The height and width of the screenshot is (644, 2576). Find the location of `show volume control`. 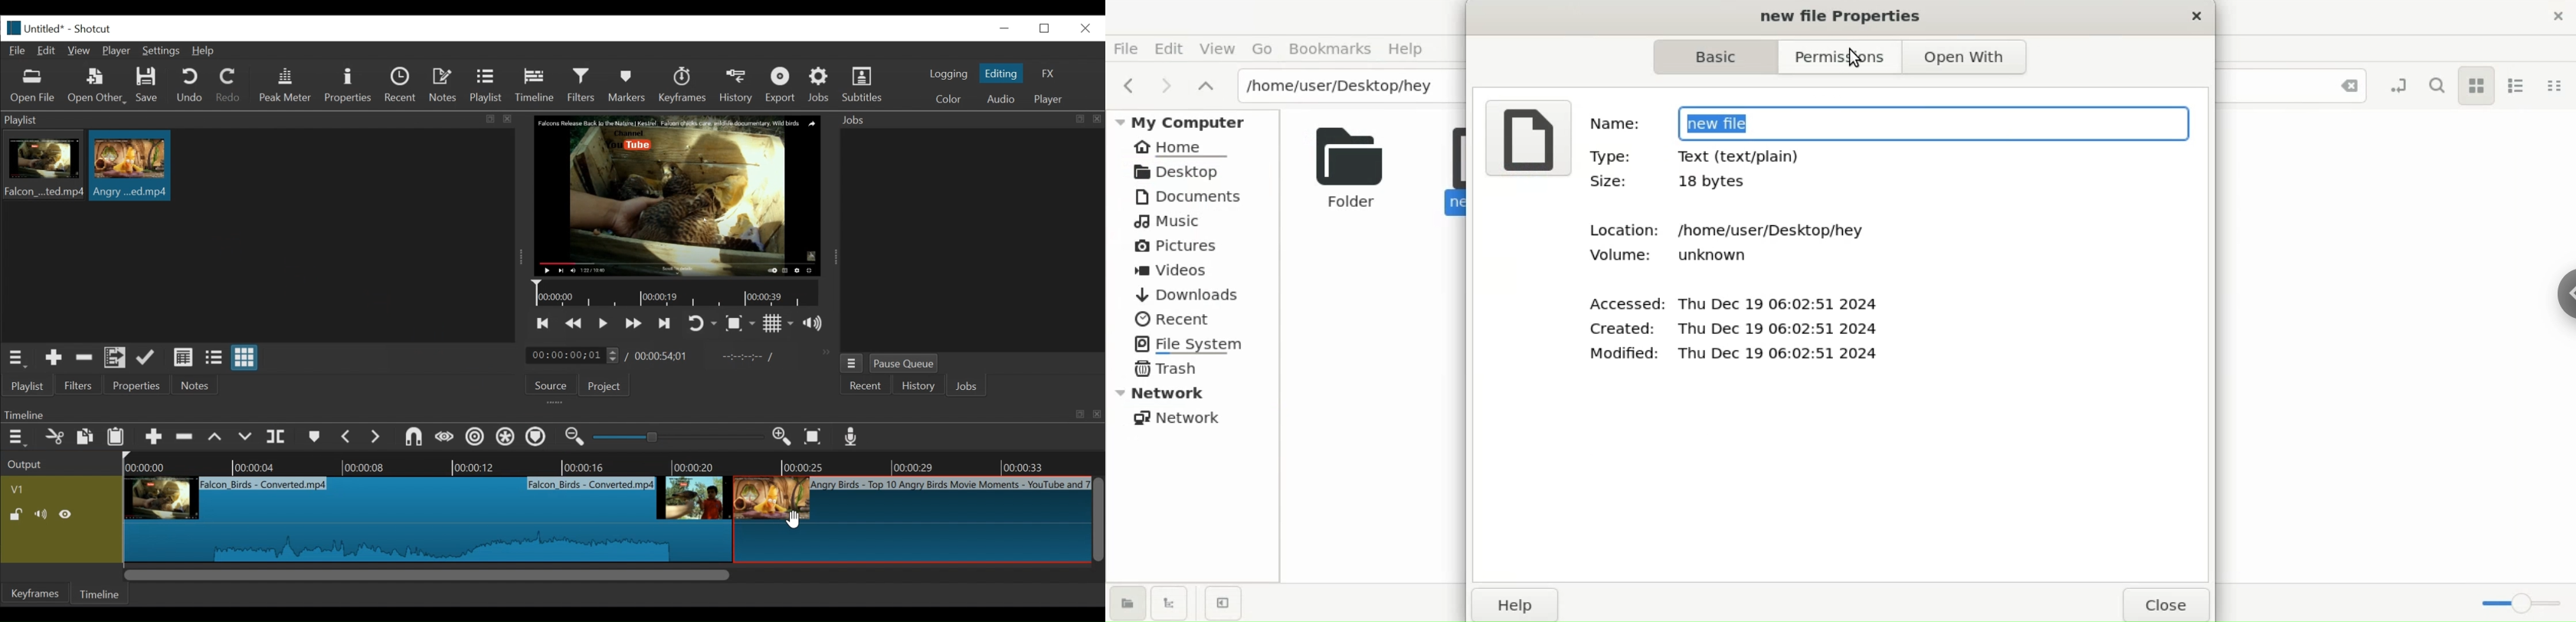

show volume control is located at coordinates (818, 324).